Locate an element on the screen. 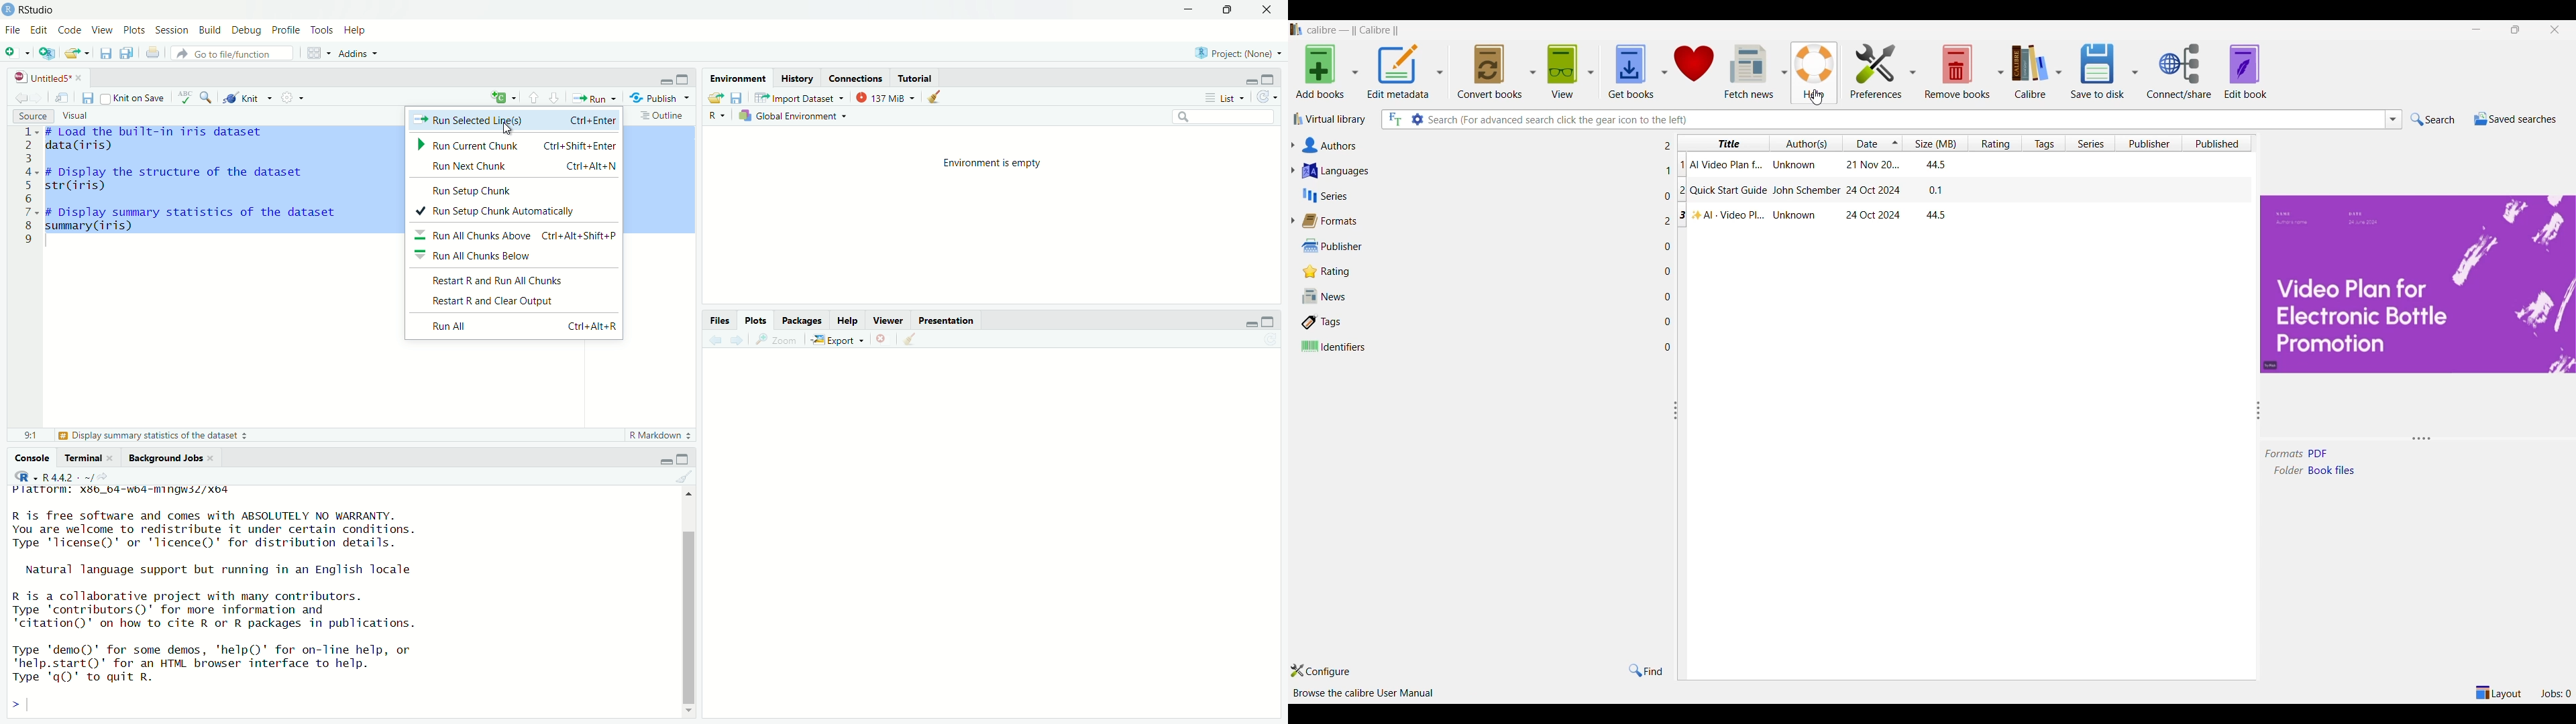 The width and height of the screenshot is (2576, 728). RStudio is located at coordinates (29, 10).